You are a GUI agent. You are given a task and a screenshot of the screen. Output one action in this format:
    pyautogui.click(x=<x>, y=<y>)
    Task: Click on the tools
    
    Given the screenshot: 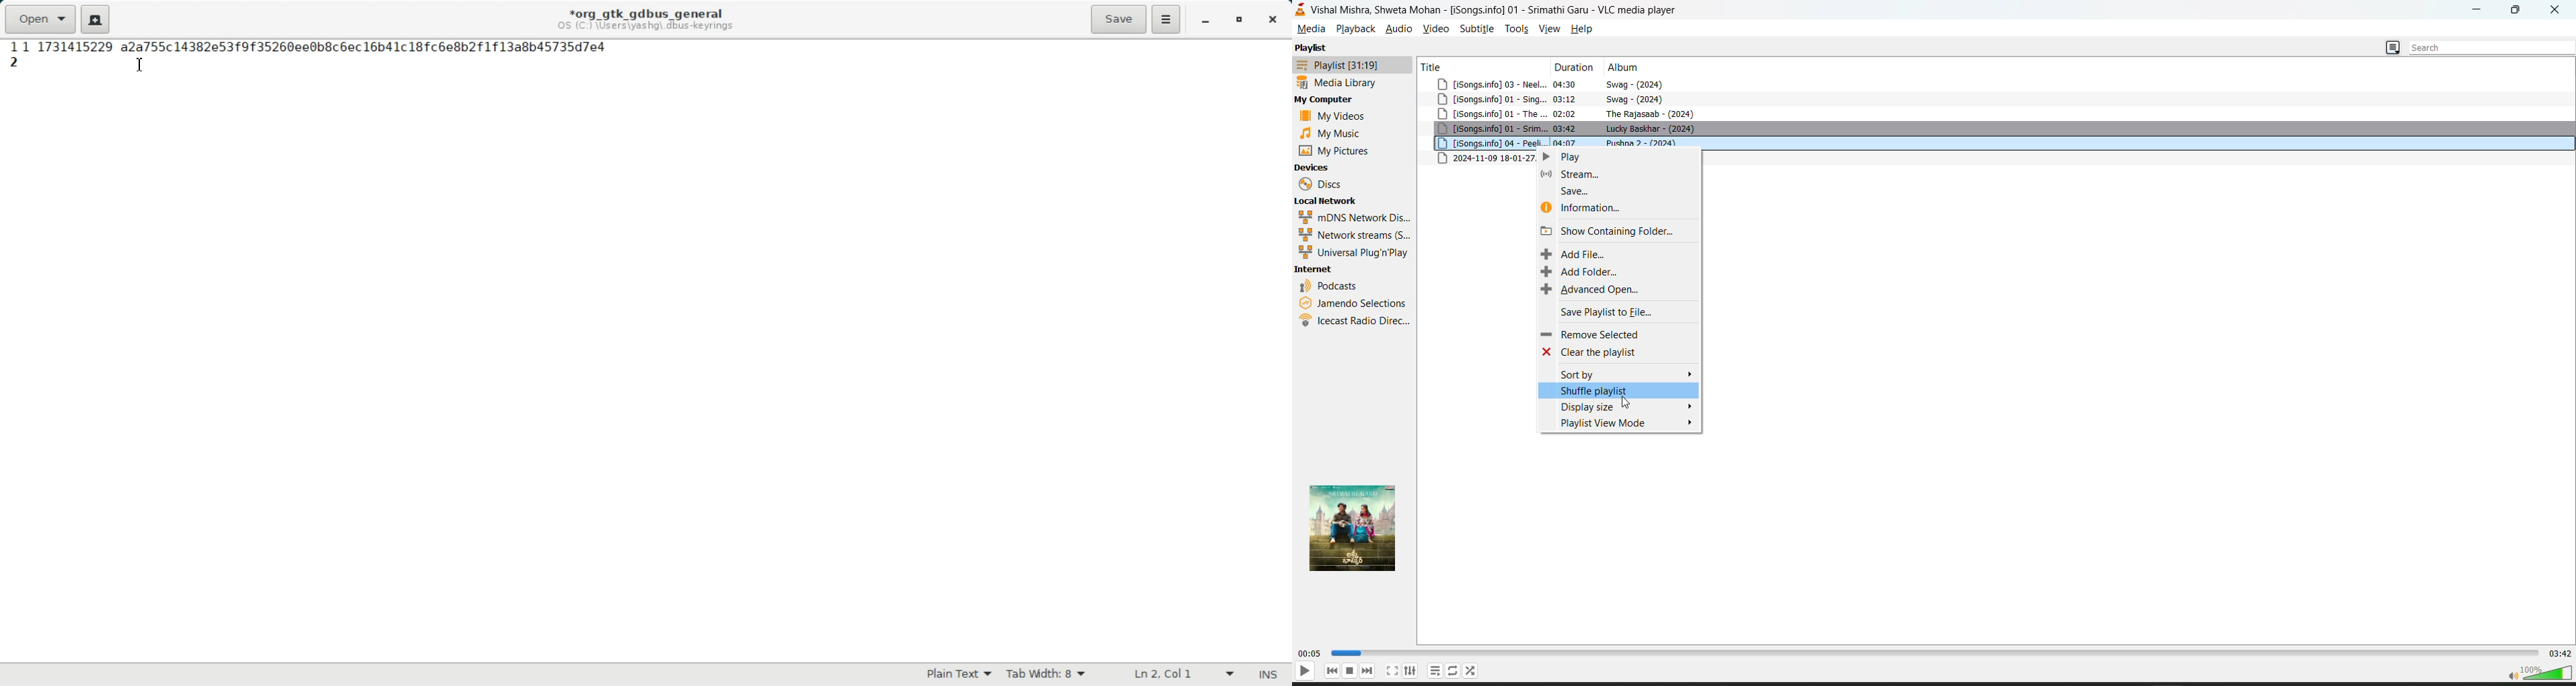 What is the action you would take?
    pyautogui.click(x=1515, y=28)
    